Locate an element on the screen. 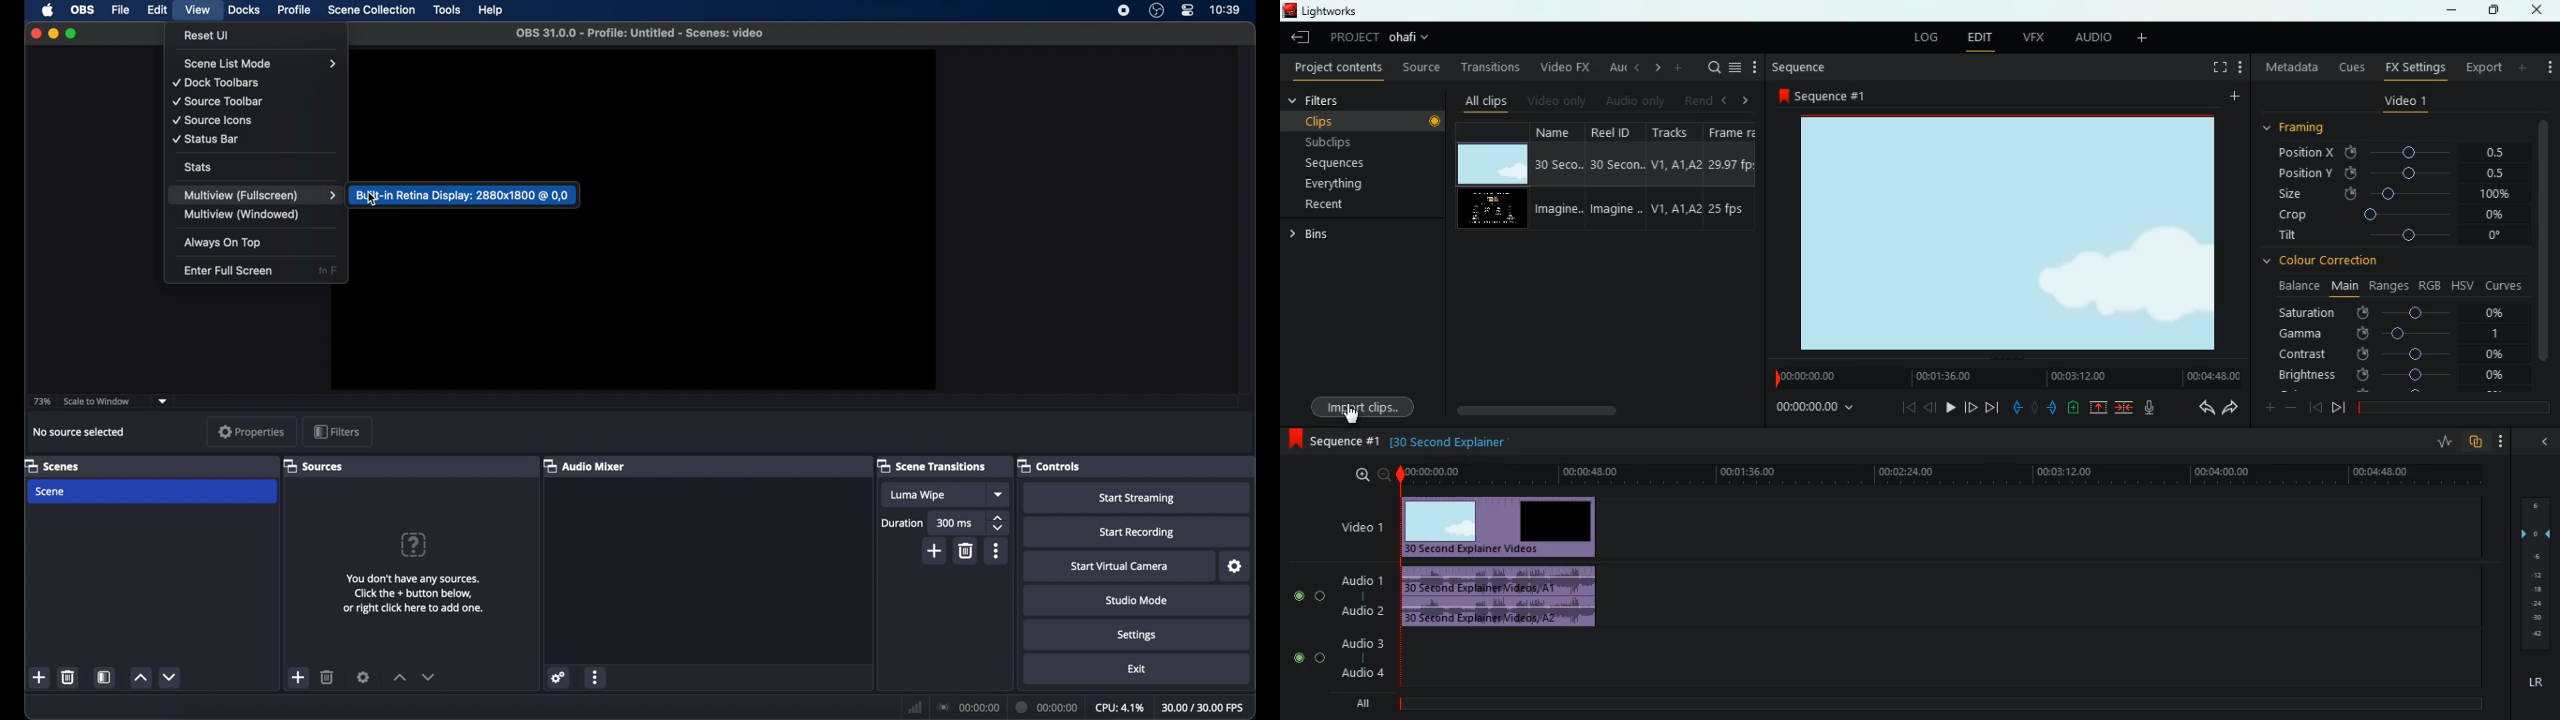 The image size is (2576, 728). screen recorder icon is located at coordinates (1124, 11).